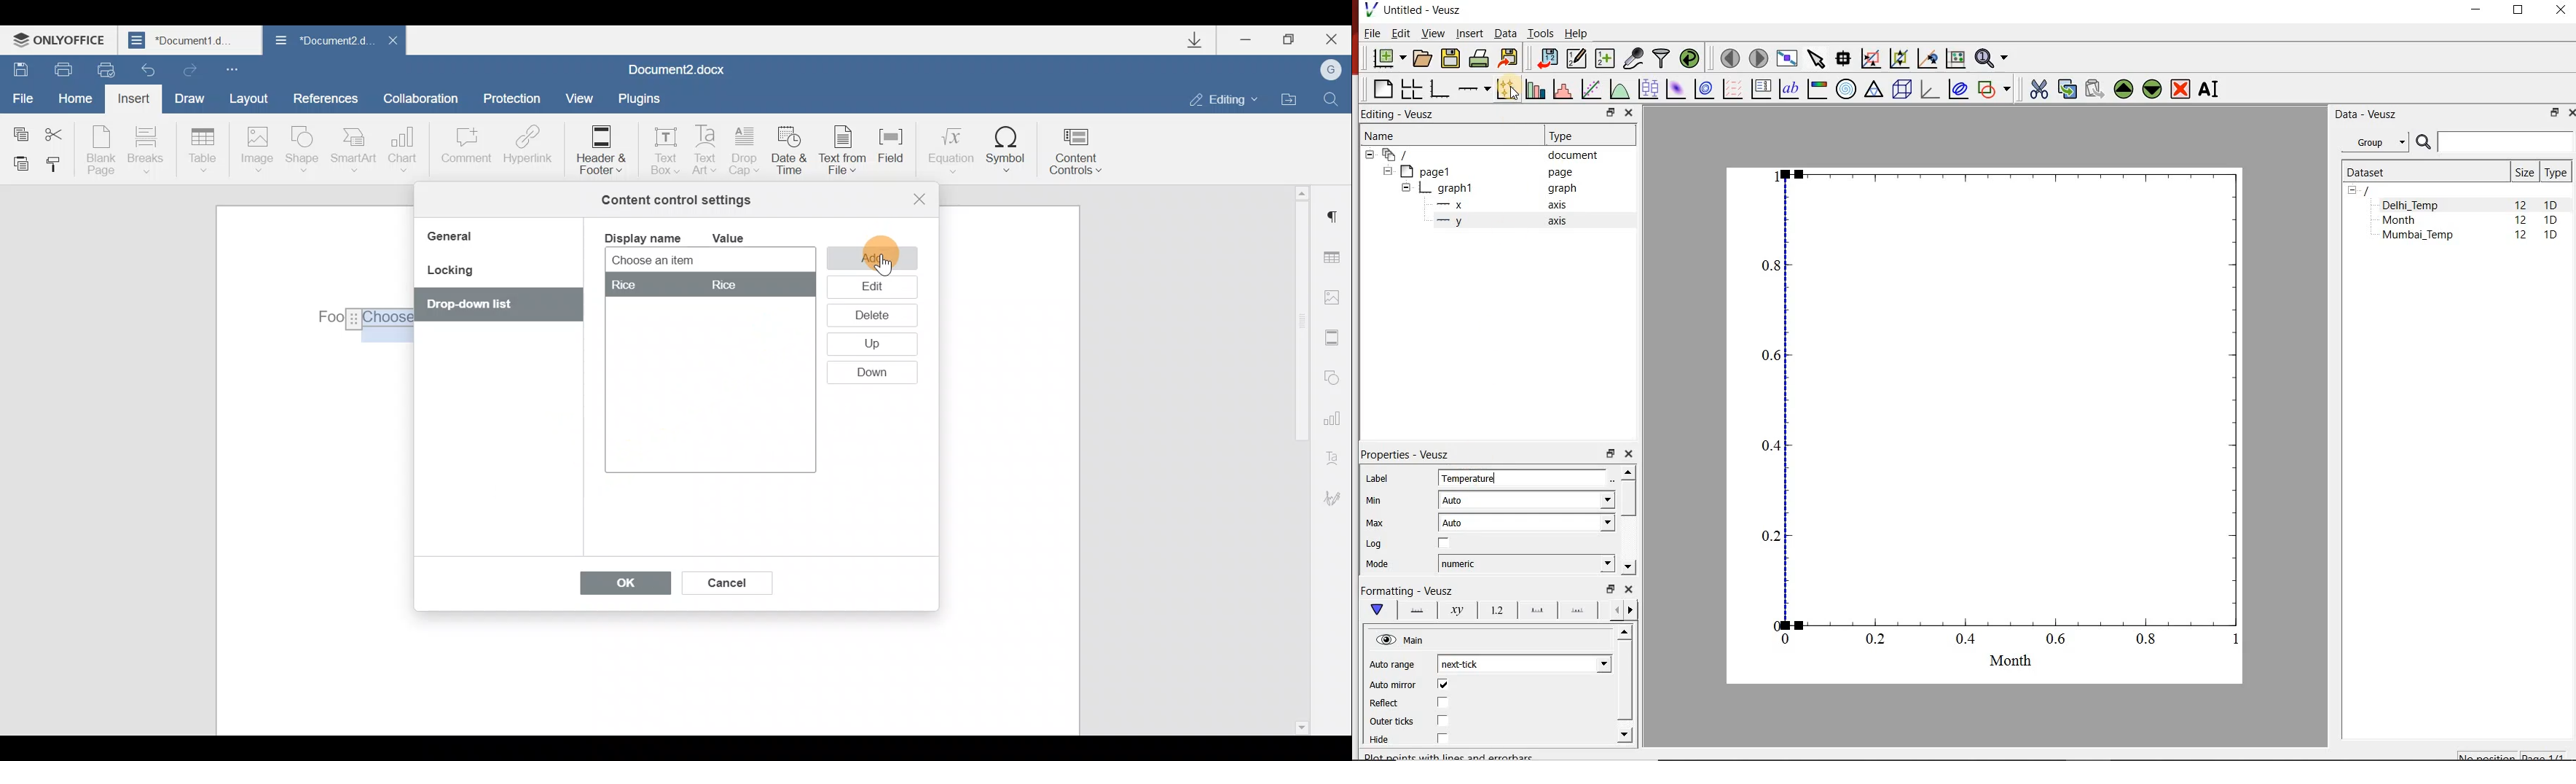  I want to click on Image settings, so click(1335, 297).